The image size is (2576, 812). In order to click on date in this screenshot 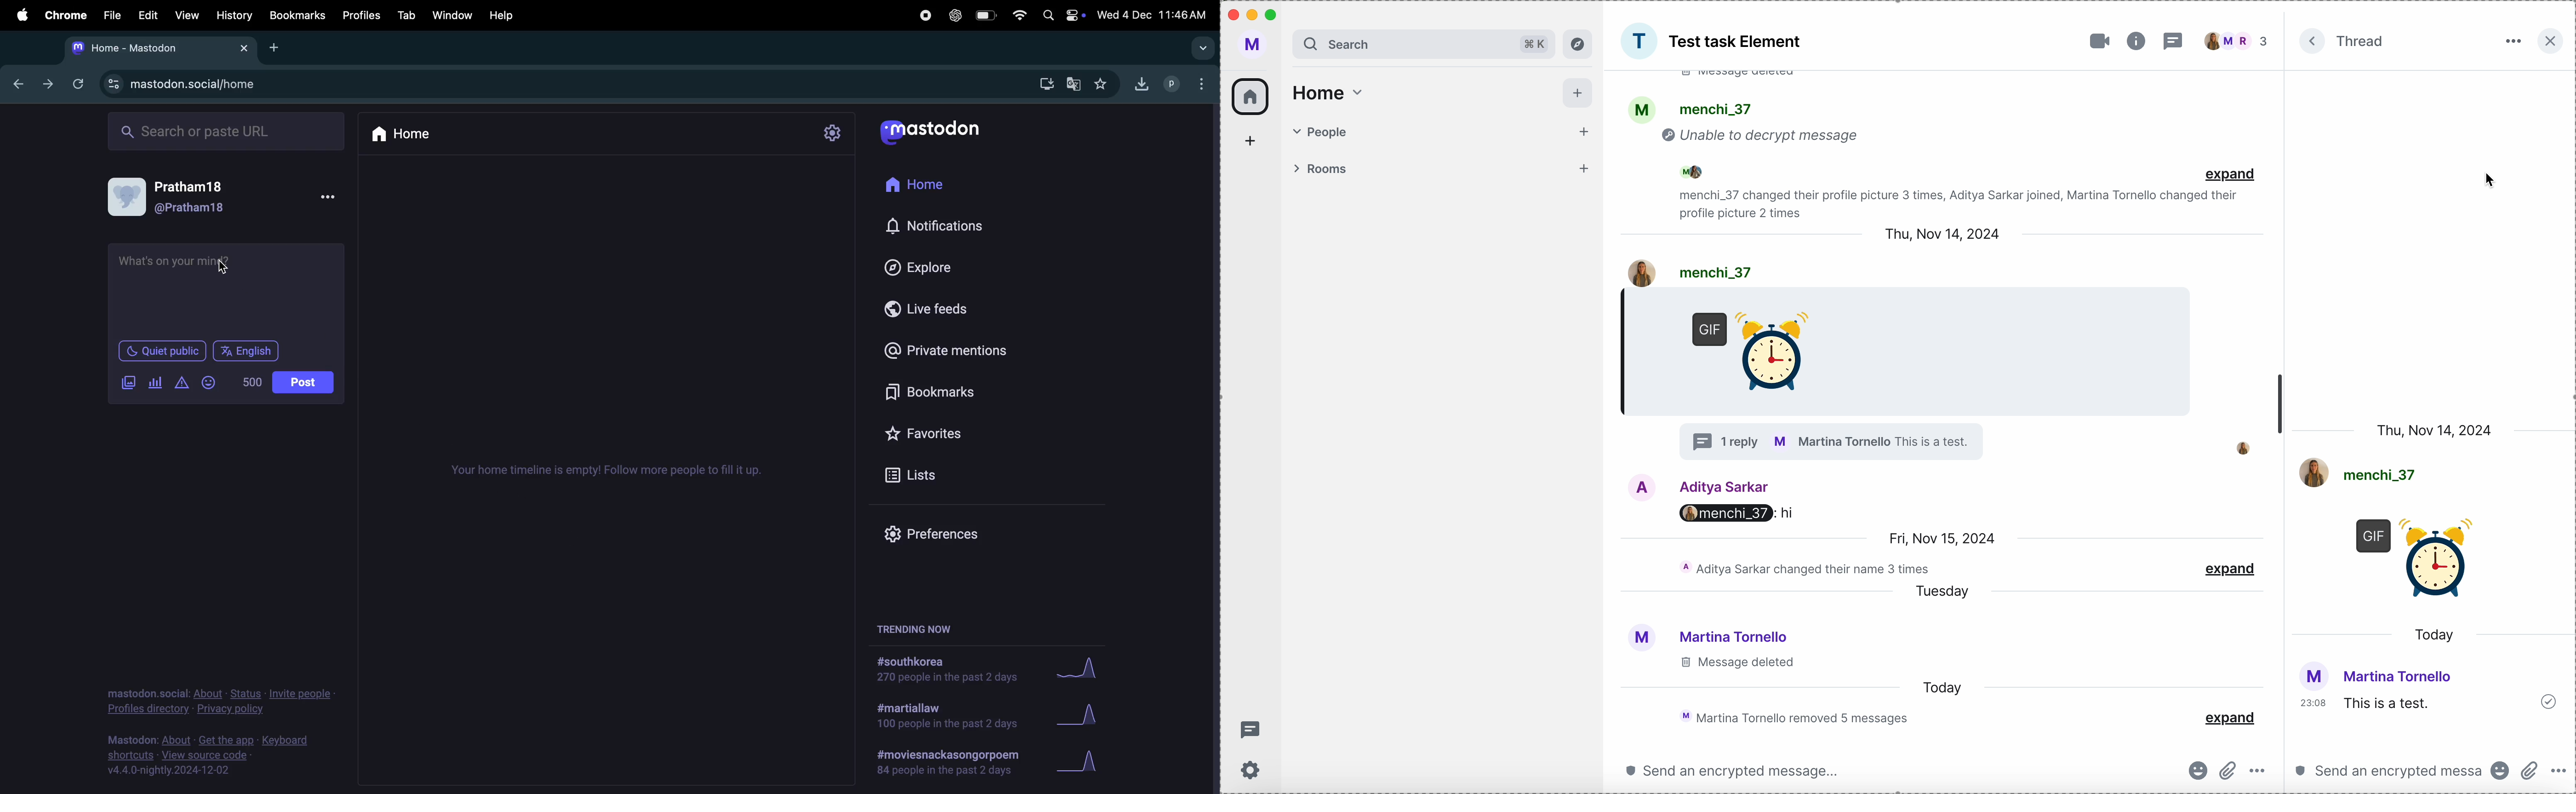, I will do `click(2434, 430)`.